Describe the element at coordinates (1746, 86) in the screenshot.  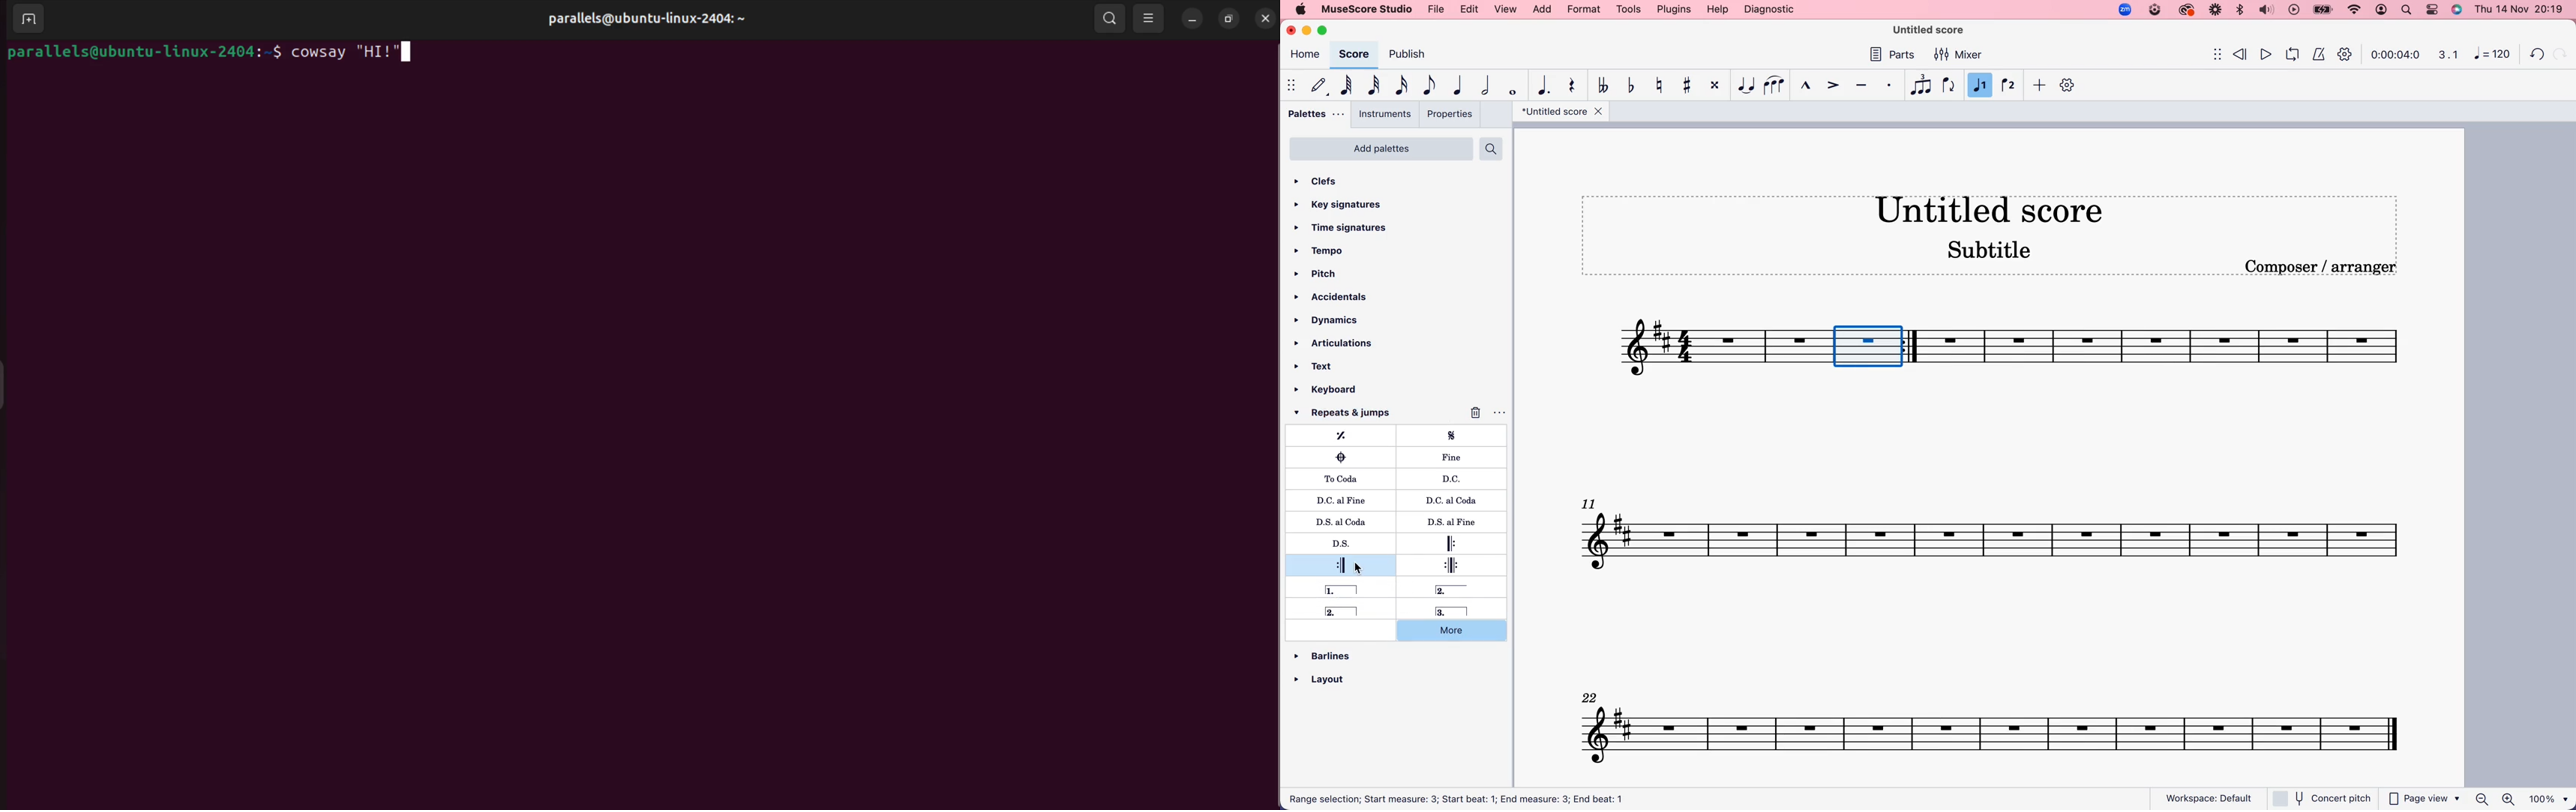
I see `tie` at that location.